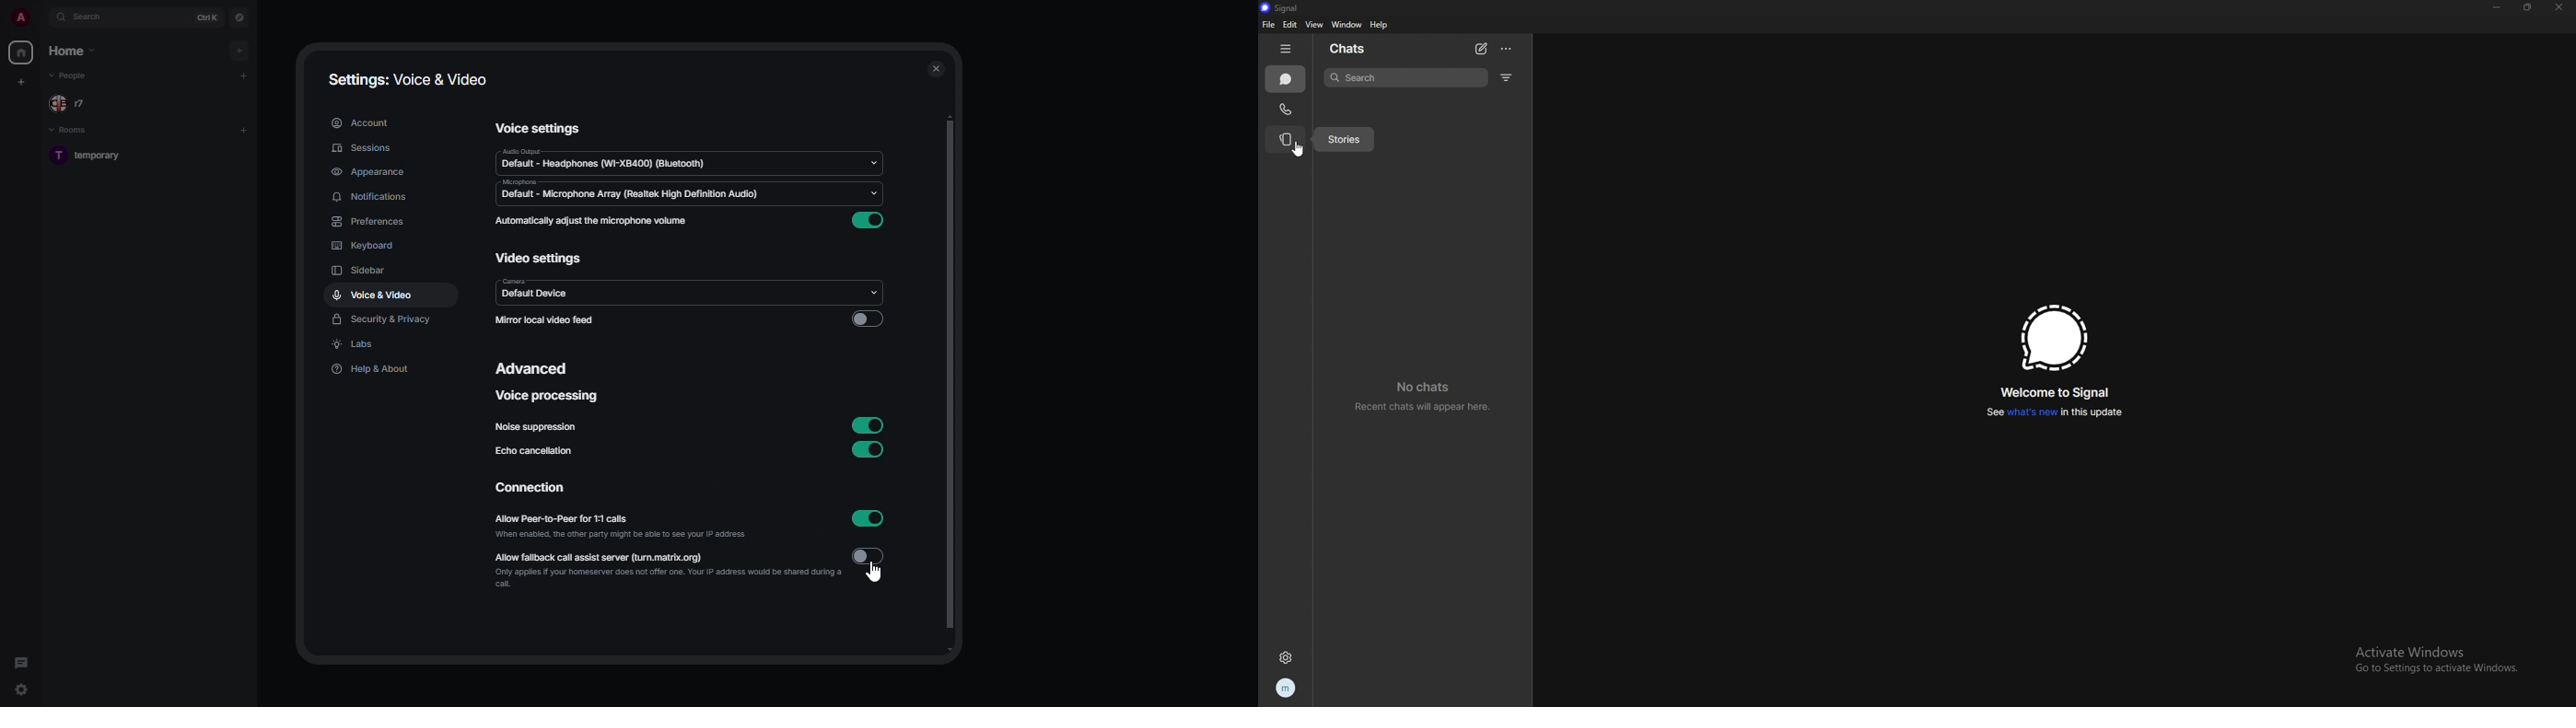  Describe the element at coordinates (20, 81) in the screenshot. I see `create new space` at that location.